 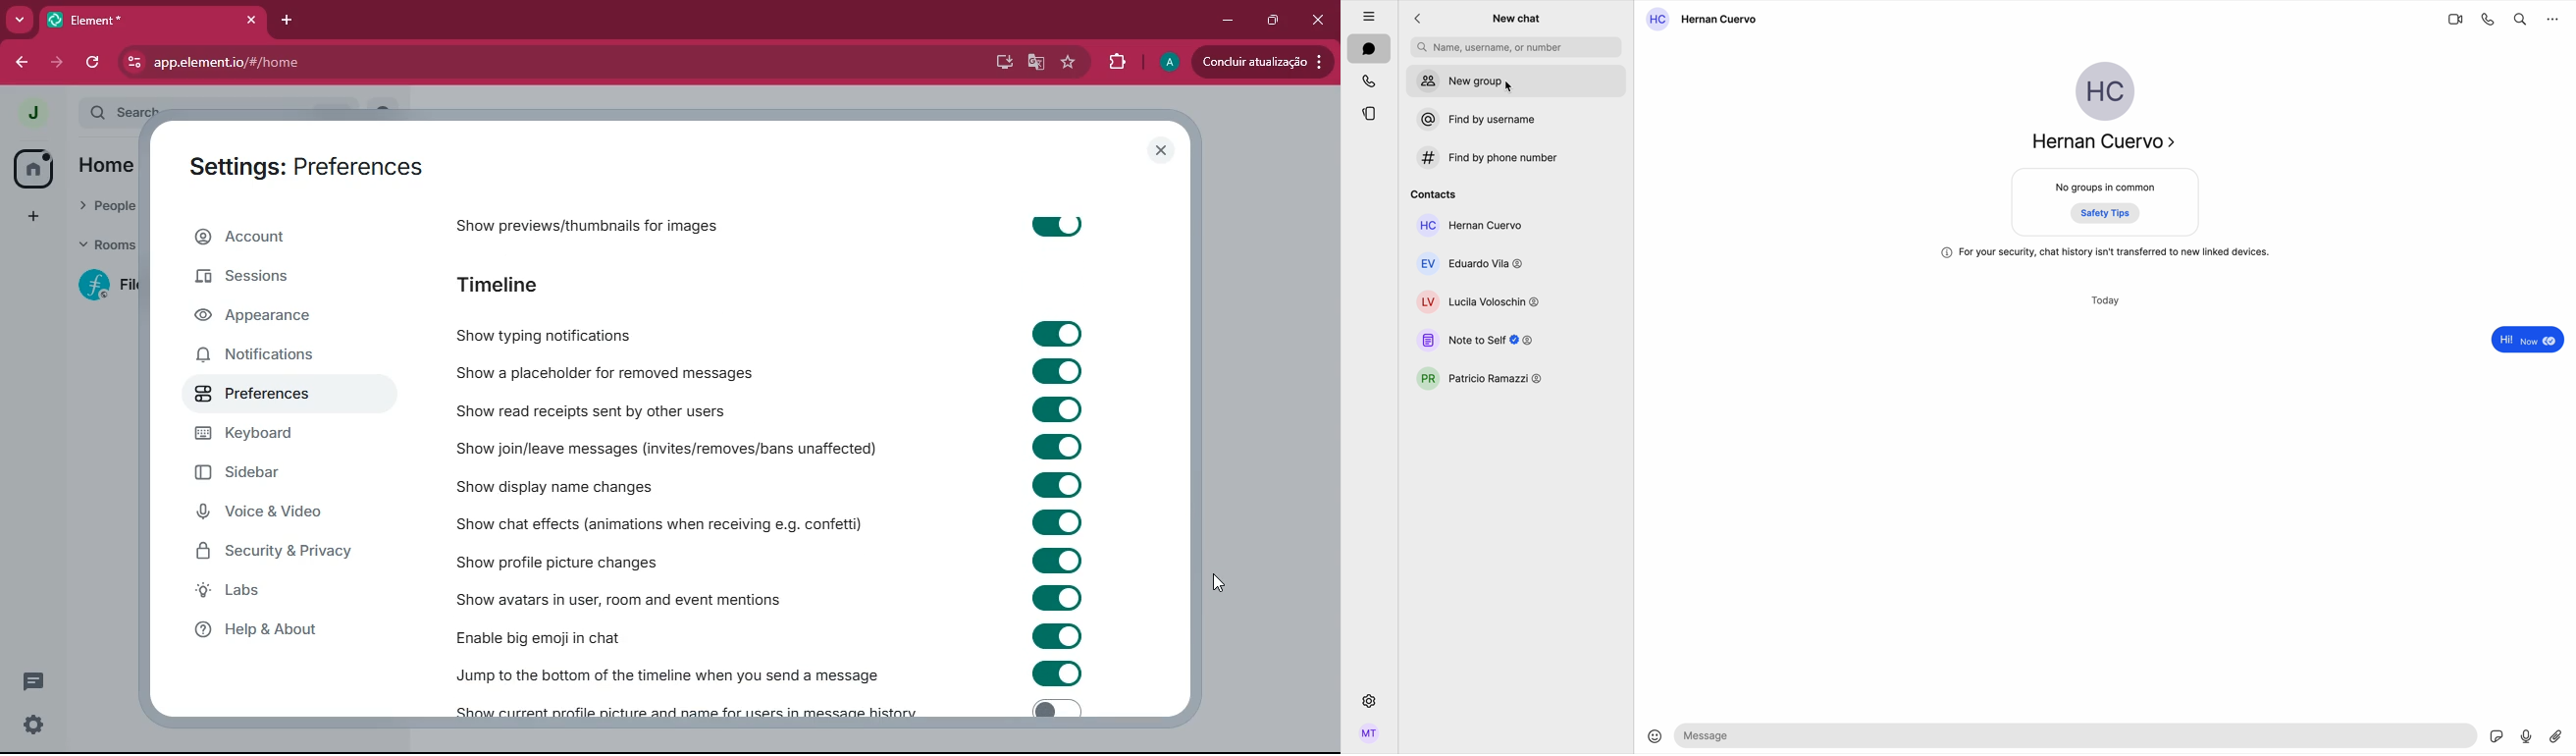 I want to click on home, so click(x=105, y=170).